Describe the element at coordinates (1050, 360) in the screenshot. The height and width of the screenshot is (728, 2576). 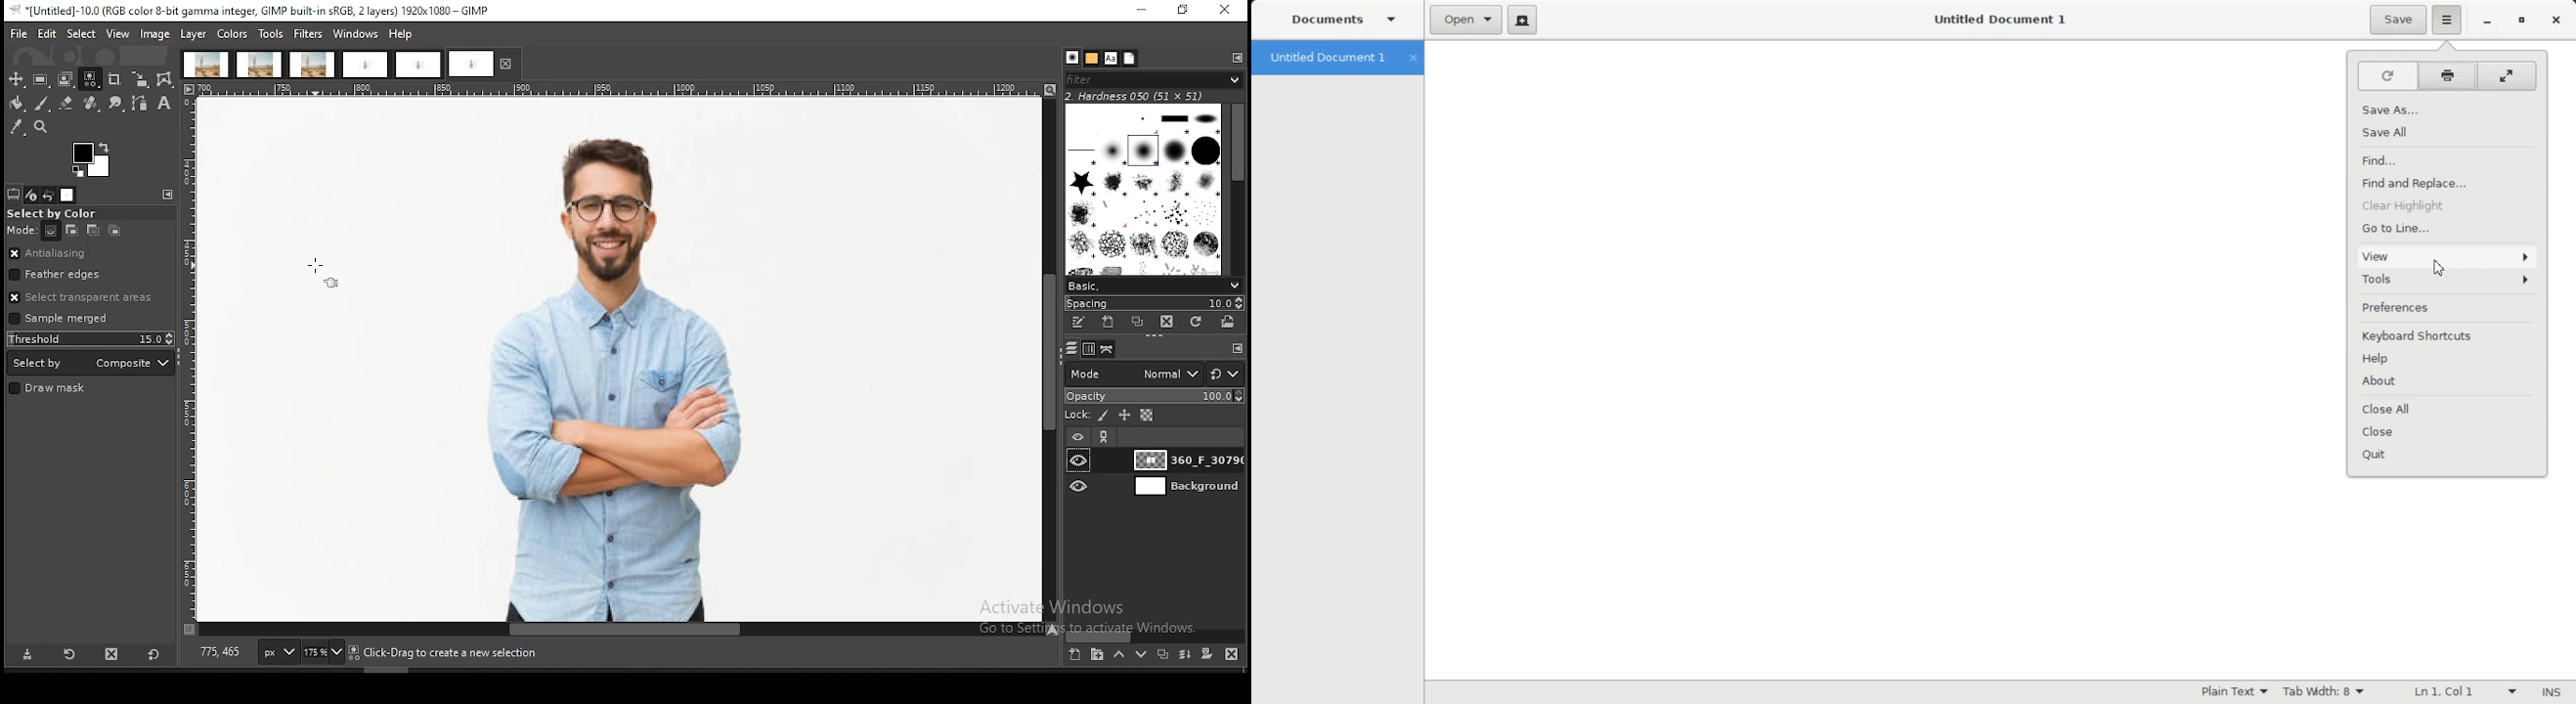
I see `scroll bar` at that location.